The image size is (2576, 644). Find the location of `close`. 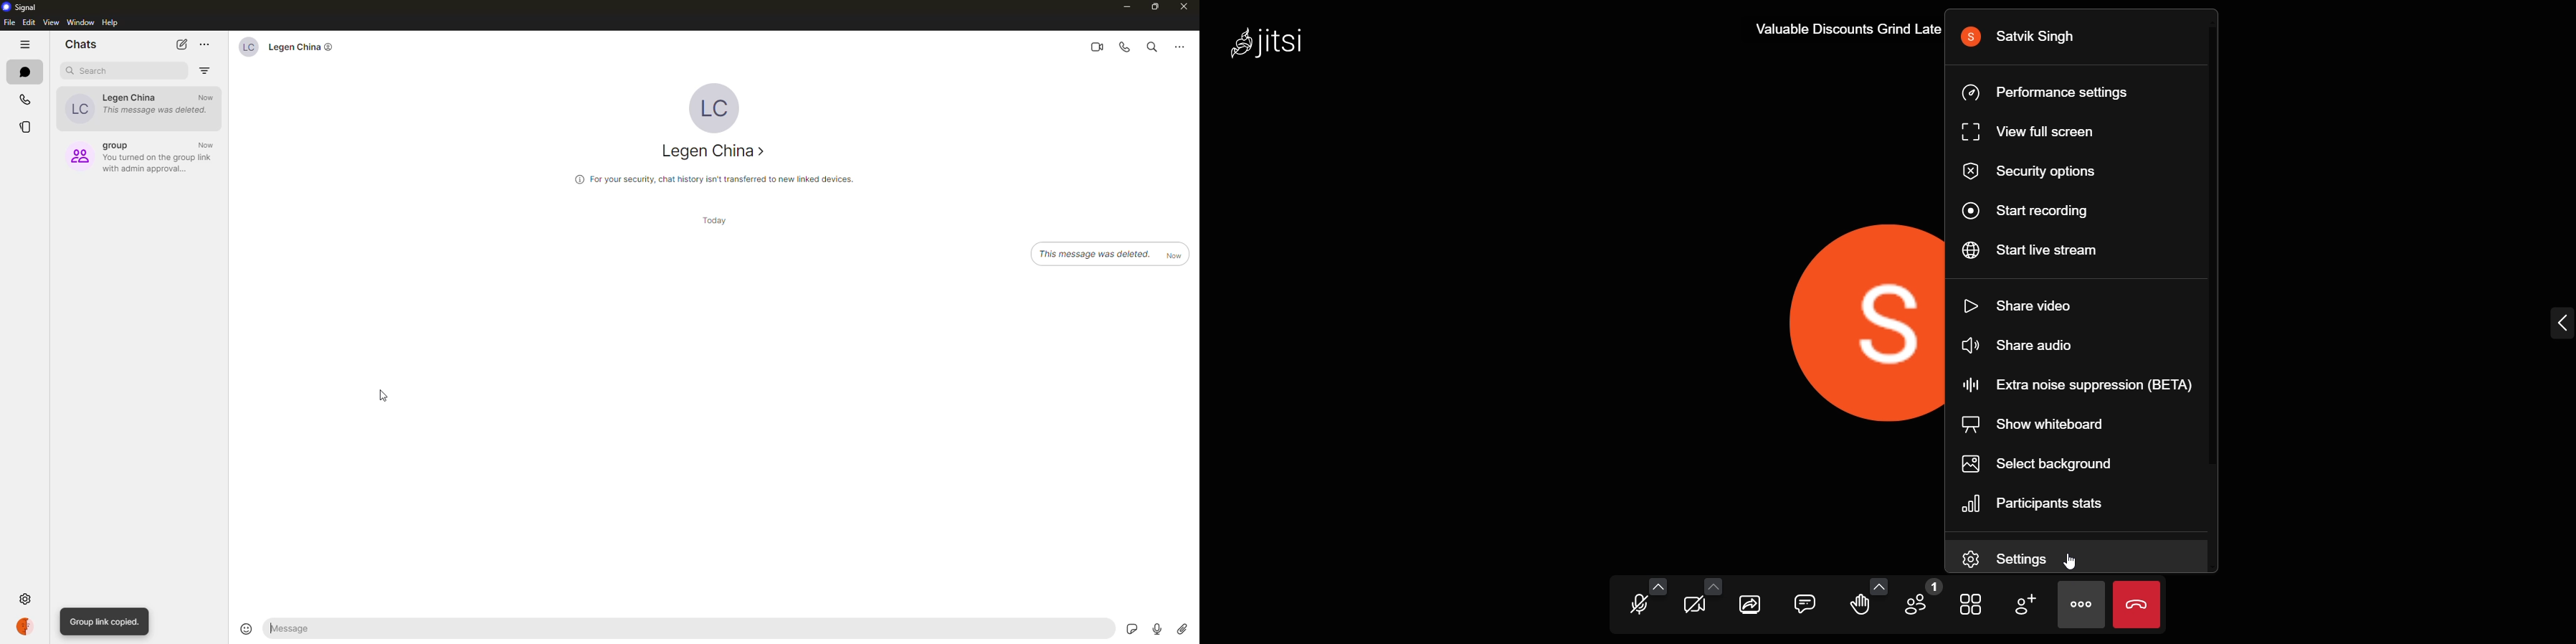

close is located at coordinates (1184, 8).